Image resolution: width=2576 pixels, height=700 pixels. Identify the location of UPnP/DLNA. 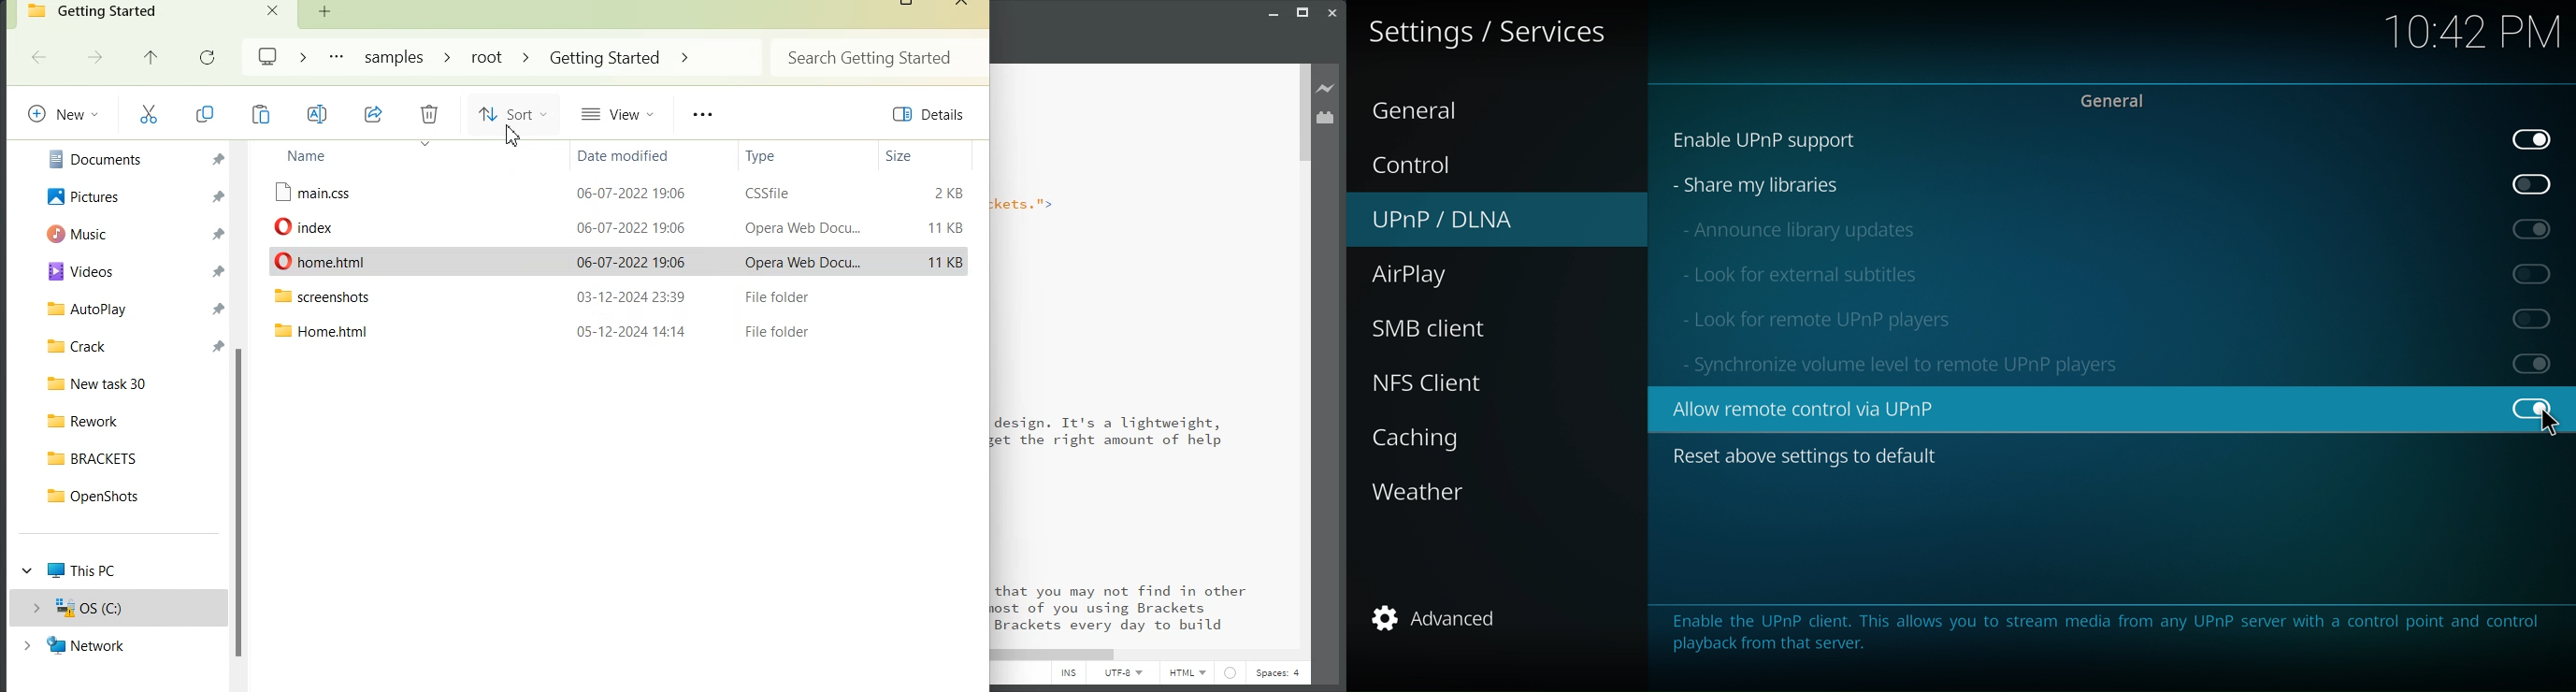
(1448, 218).